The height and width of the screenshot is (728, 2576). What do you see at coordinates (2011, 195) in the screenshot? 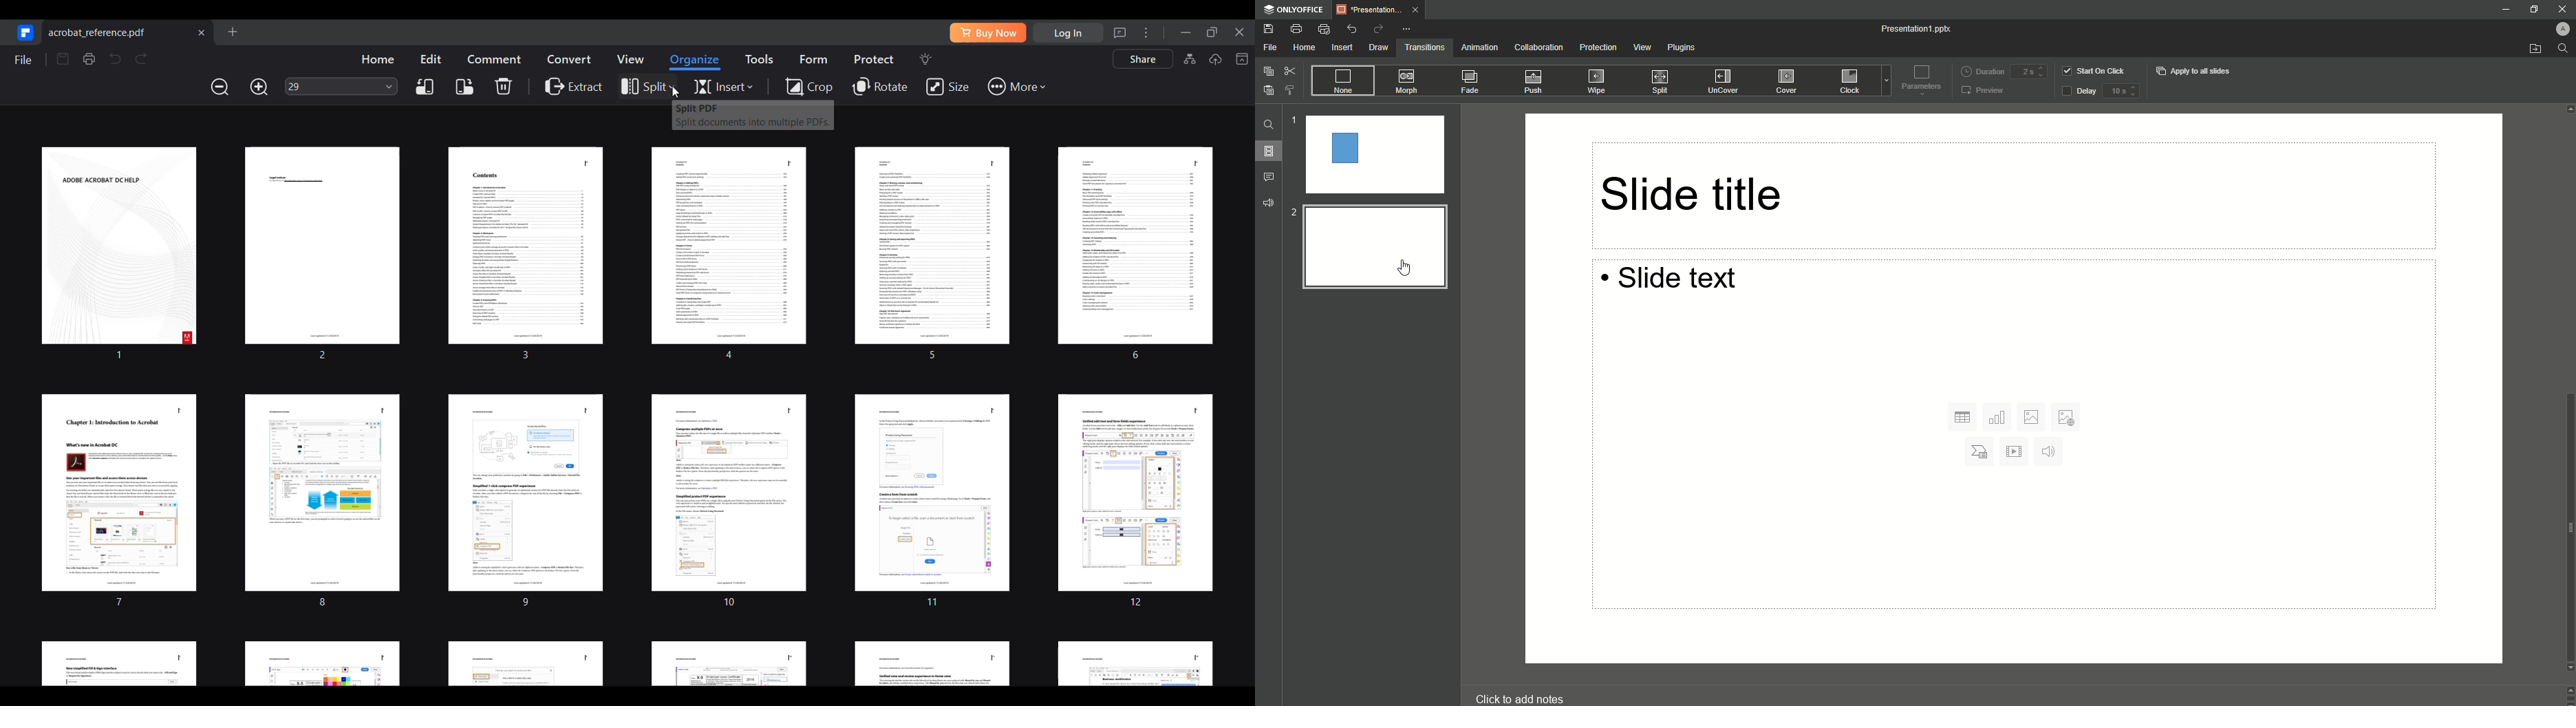
I see `Slide title` at bounding box center [2011, 195].